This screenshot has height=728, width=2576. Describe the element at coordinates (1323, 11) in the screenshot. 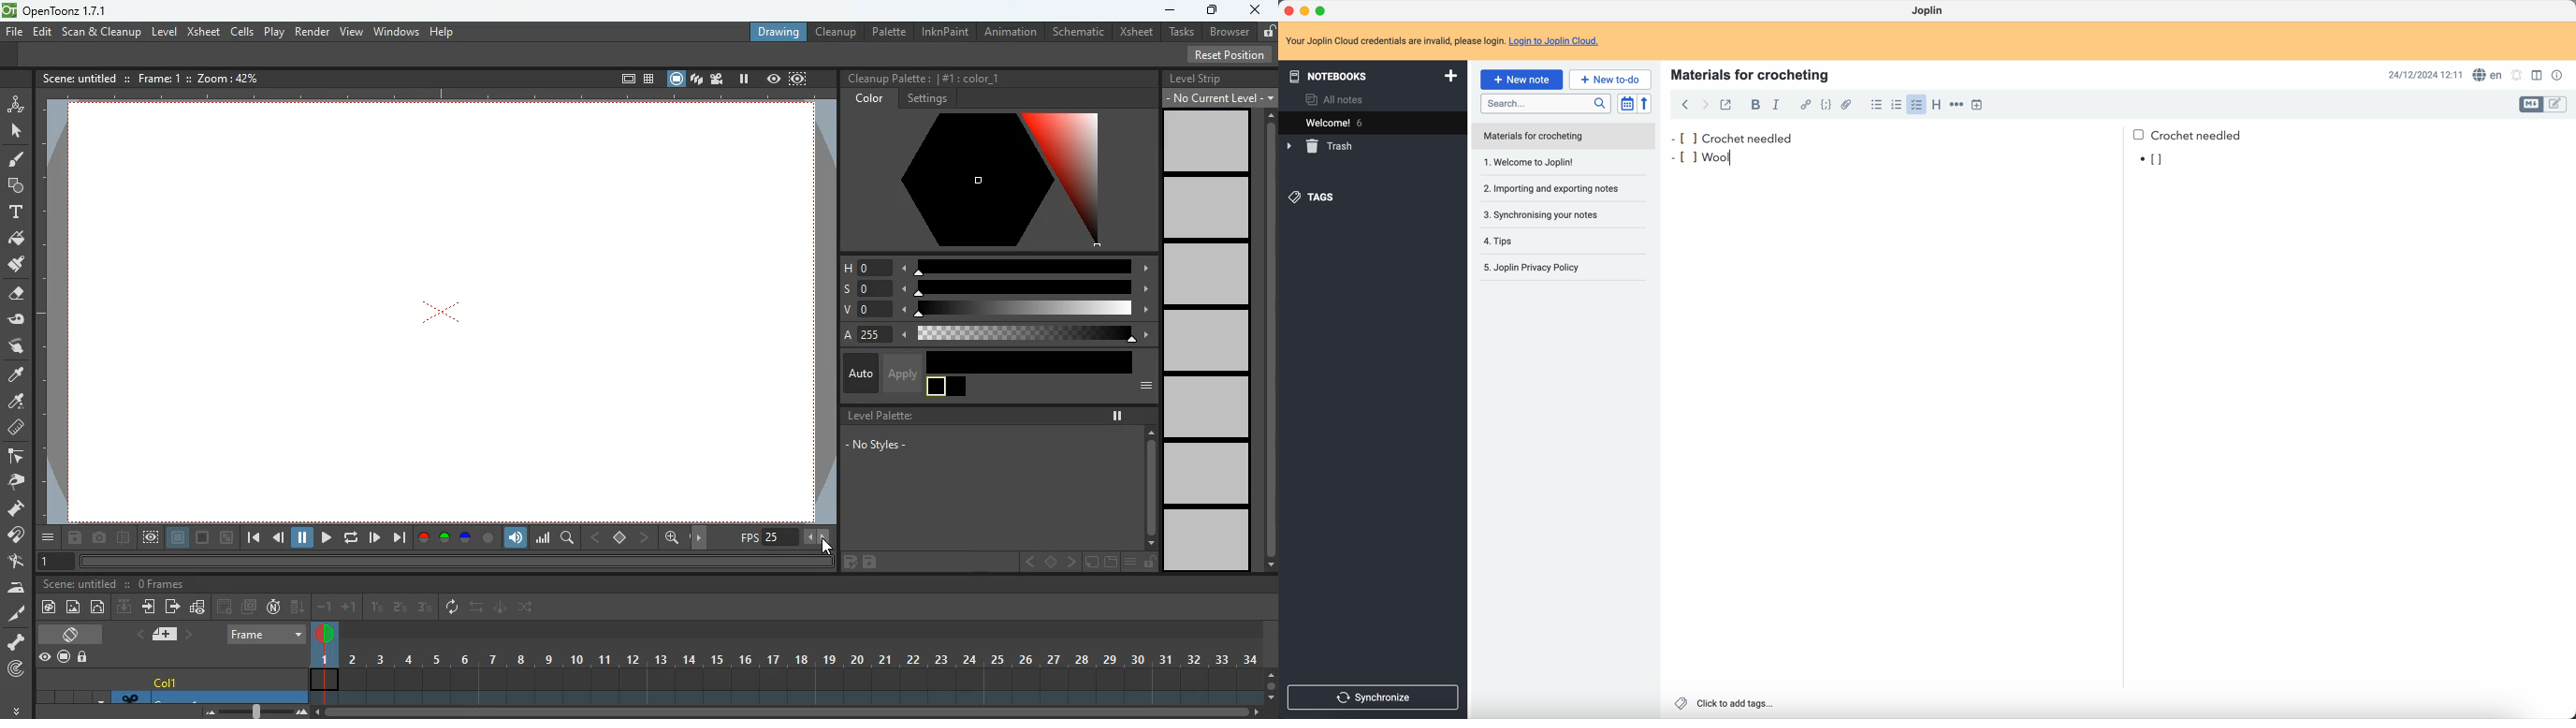

I see `maximize` at that location.